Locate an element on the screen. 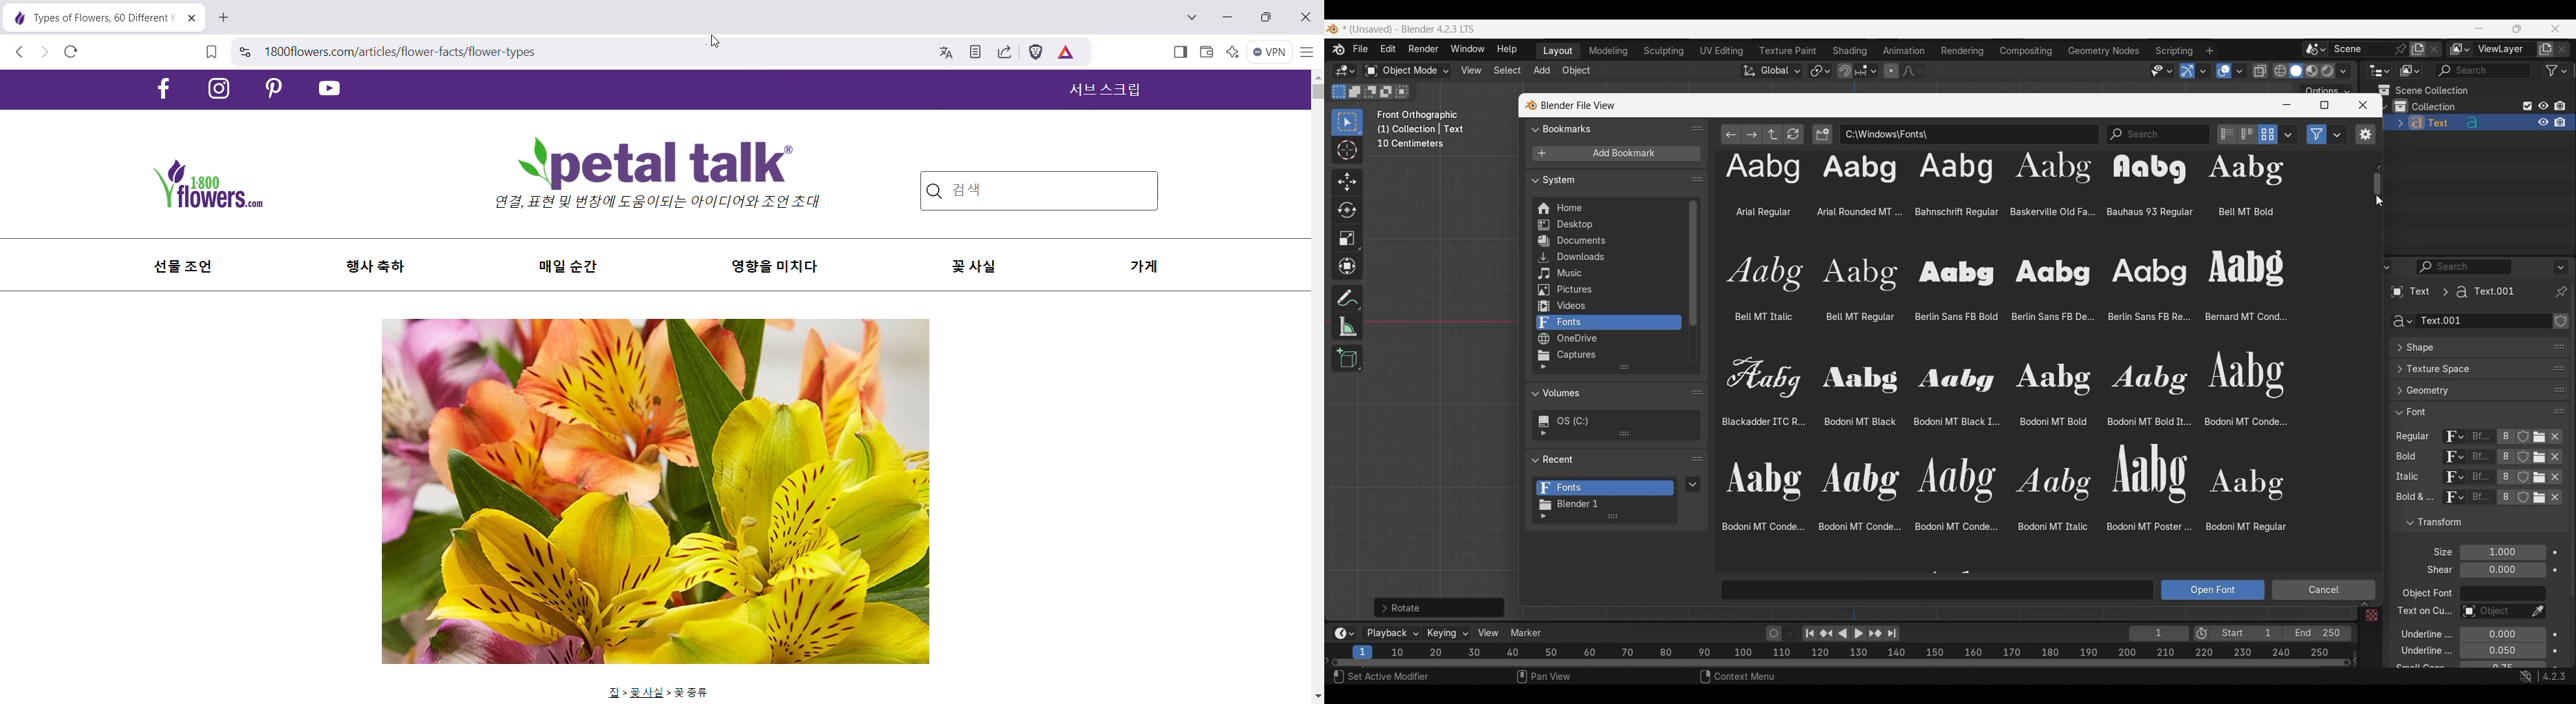 The height and width of the screenshot is (728, 2576). Show gizmo is located at coordinates (2188, 71).